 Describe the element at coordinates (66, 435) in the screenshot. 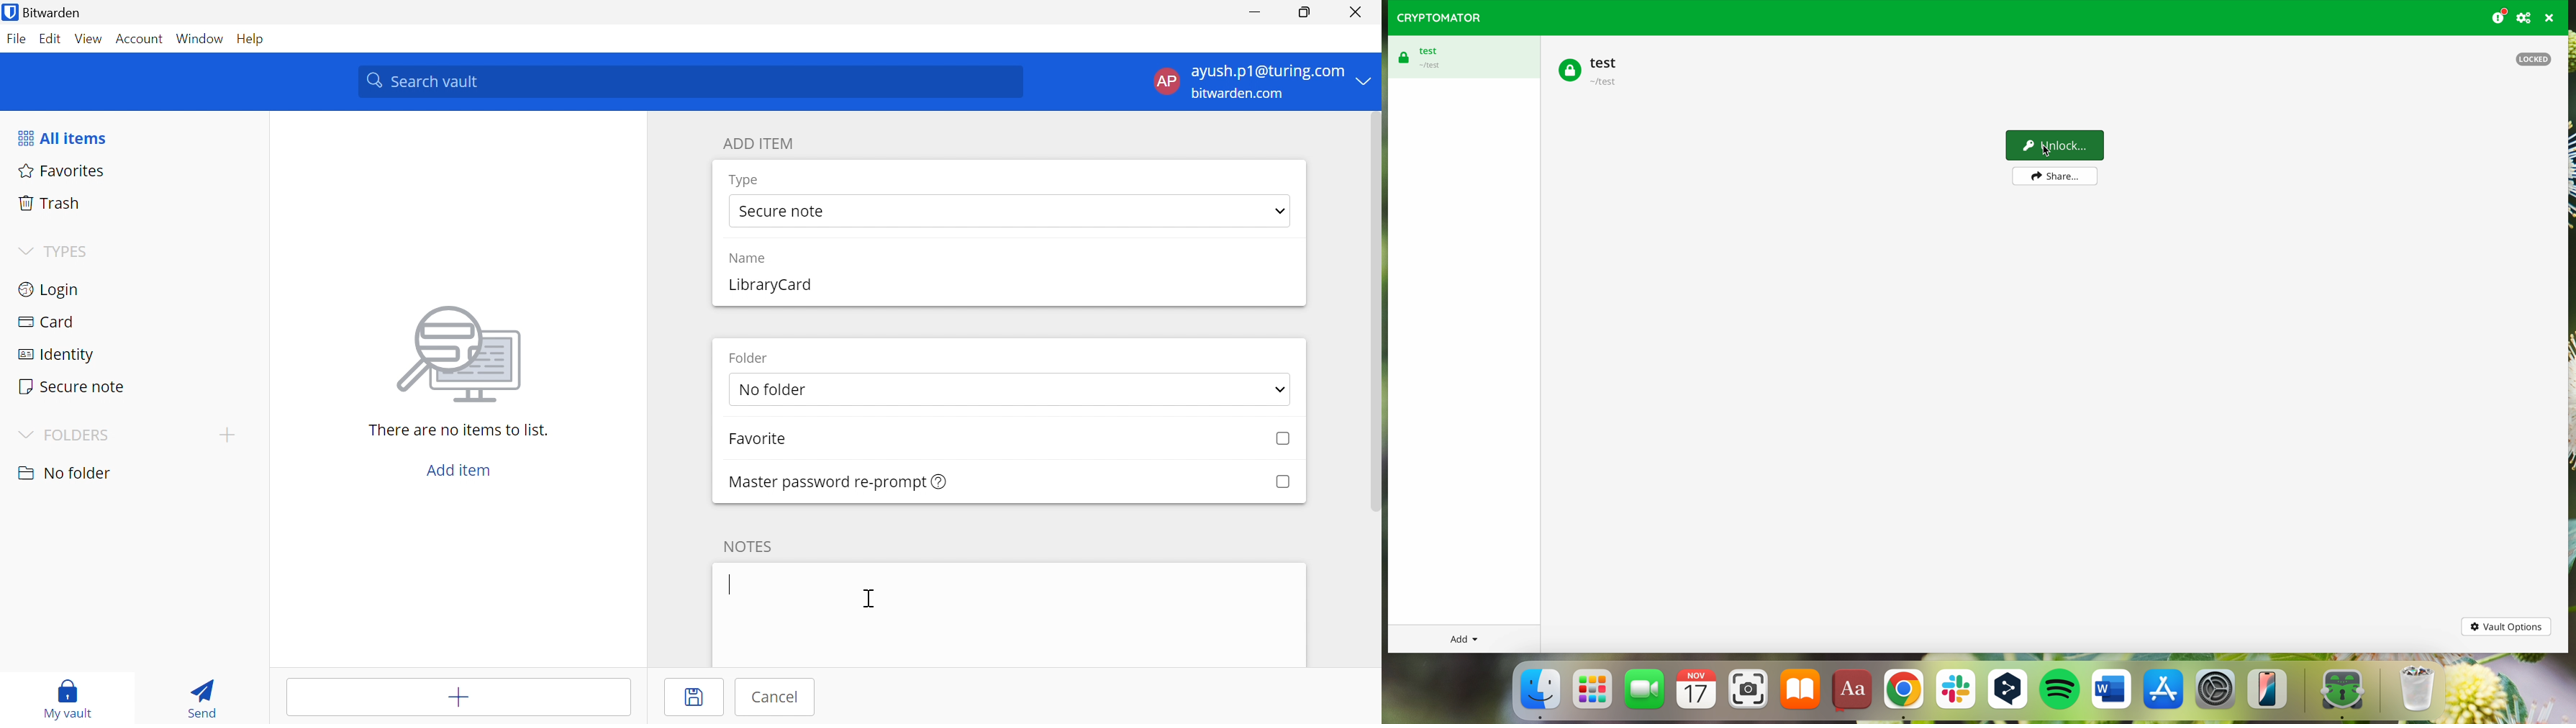

I see `FOLDERS` at that location.